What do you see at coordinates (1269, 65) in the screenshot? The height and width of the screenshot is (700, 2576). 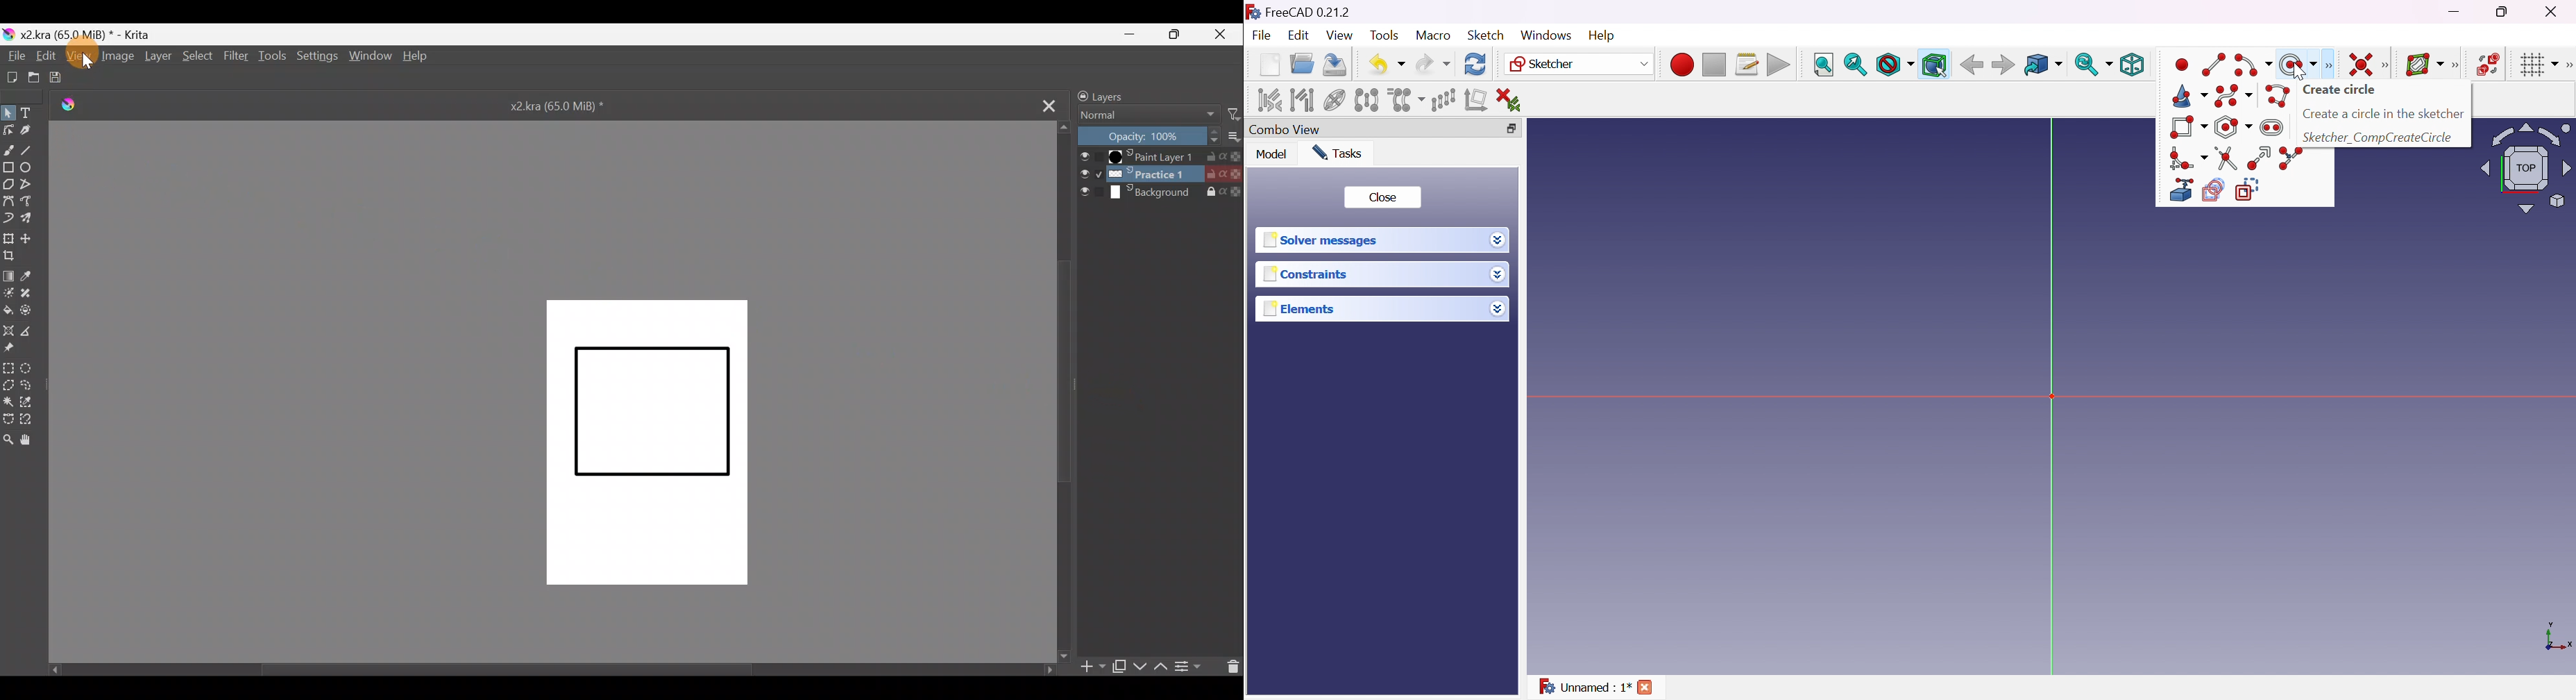 I see `New` at bounding box center [1269, 65].